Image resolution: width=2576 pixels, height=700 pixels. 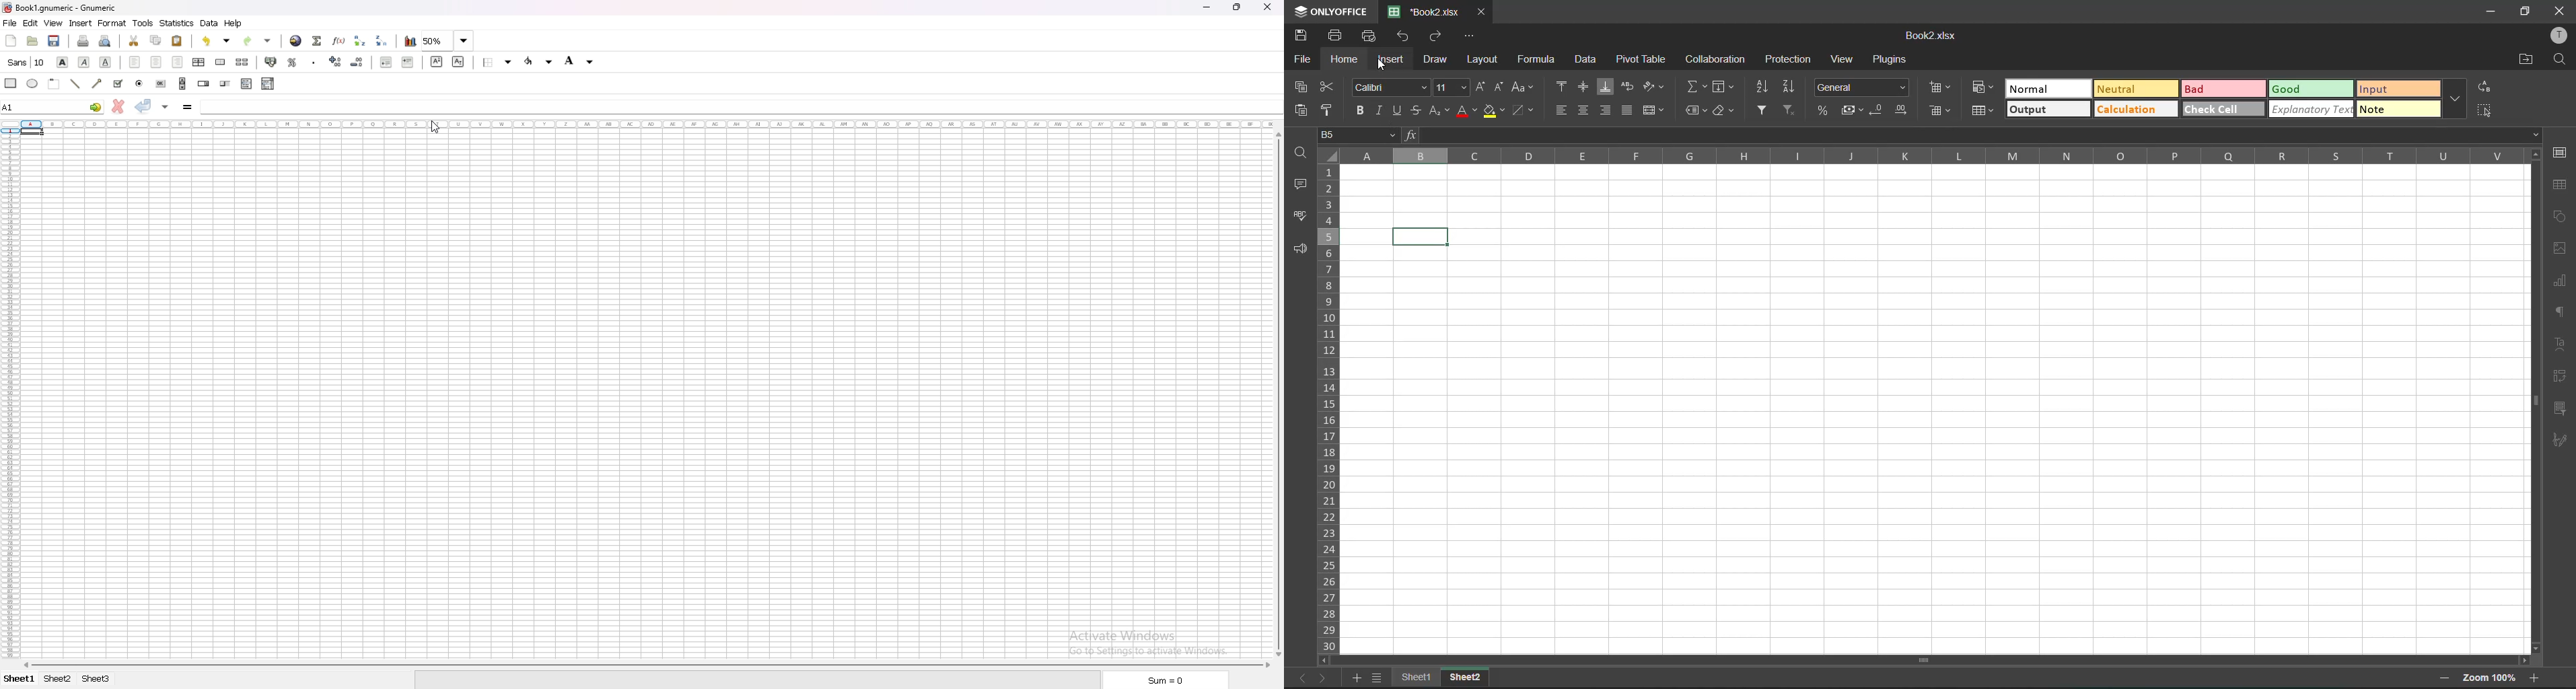 What do you see at coordinates (1299, 678) in the screenshot?
I see `previous` at bounding box center [1299, 678].